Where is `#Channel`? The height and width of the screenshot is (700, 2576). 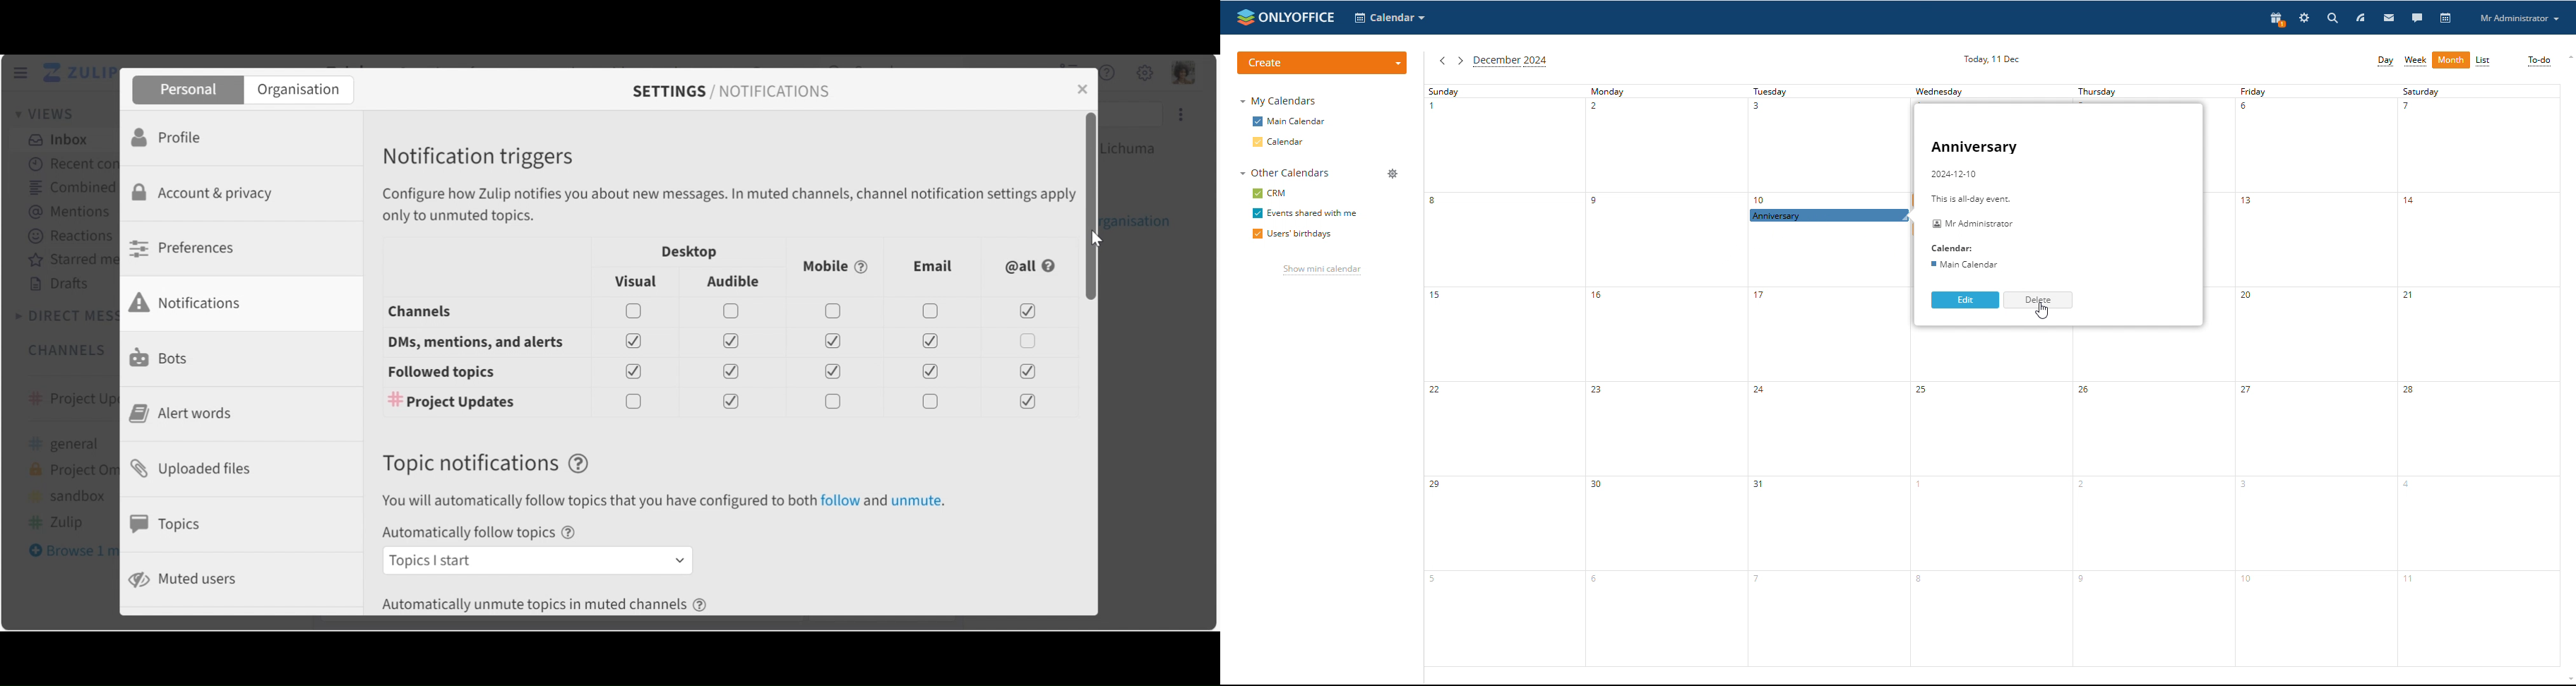
#Channel is located at coordinates (720, 401).